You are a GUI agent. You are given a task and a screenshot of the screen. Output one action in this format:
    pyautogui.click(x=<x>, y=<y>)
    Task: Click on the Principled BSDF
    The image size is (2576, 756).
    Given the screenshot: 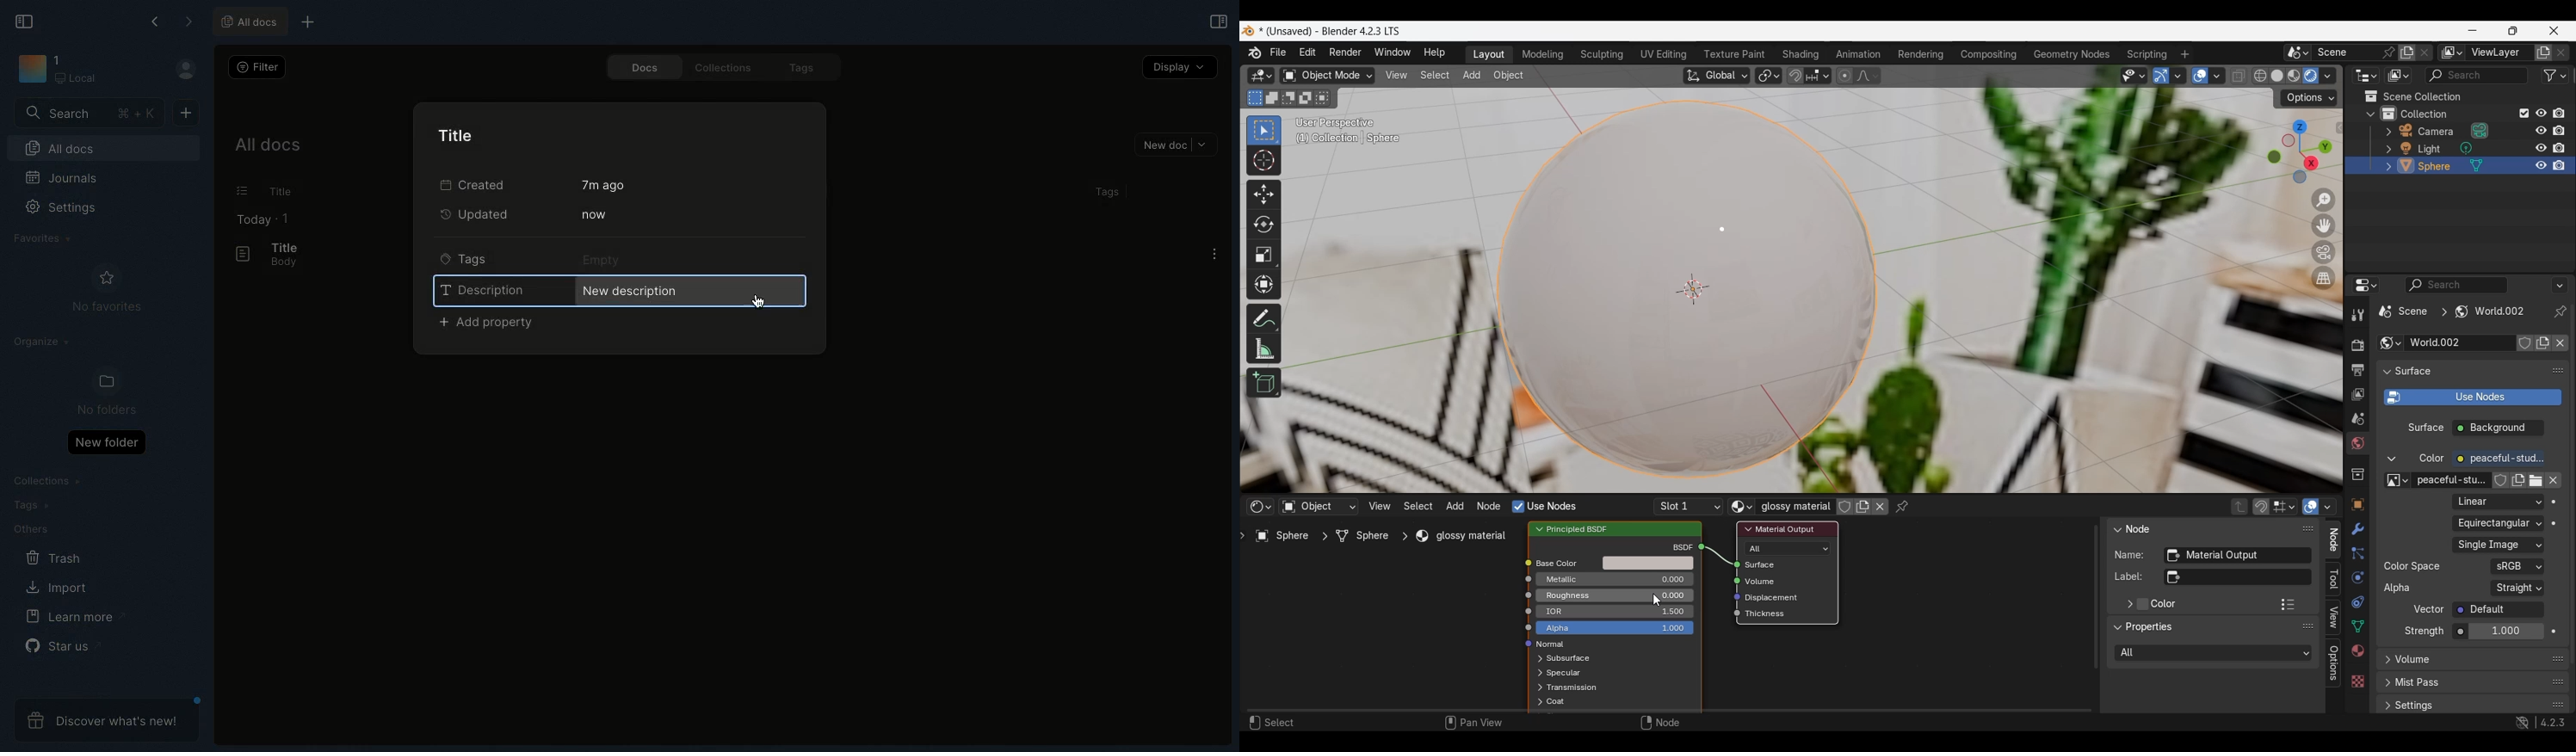 What is the action you would take?
    pyautogui.click(x=1584, y=528)
    